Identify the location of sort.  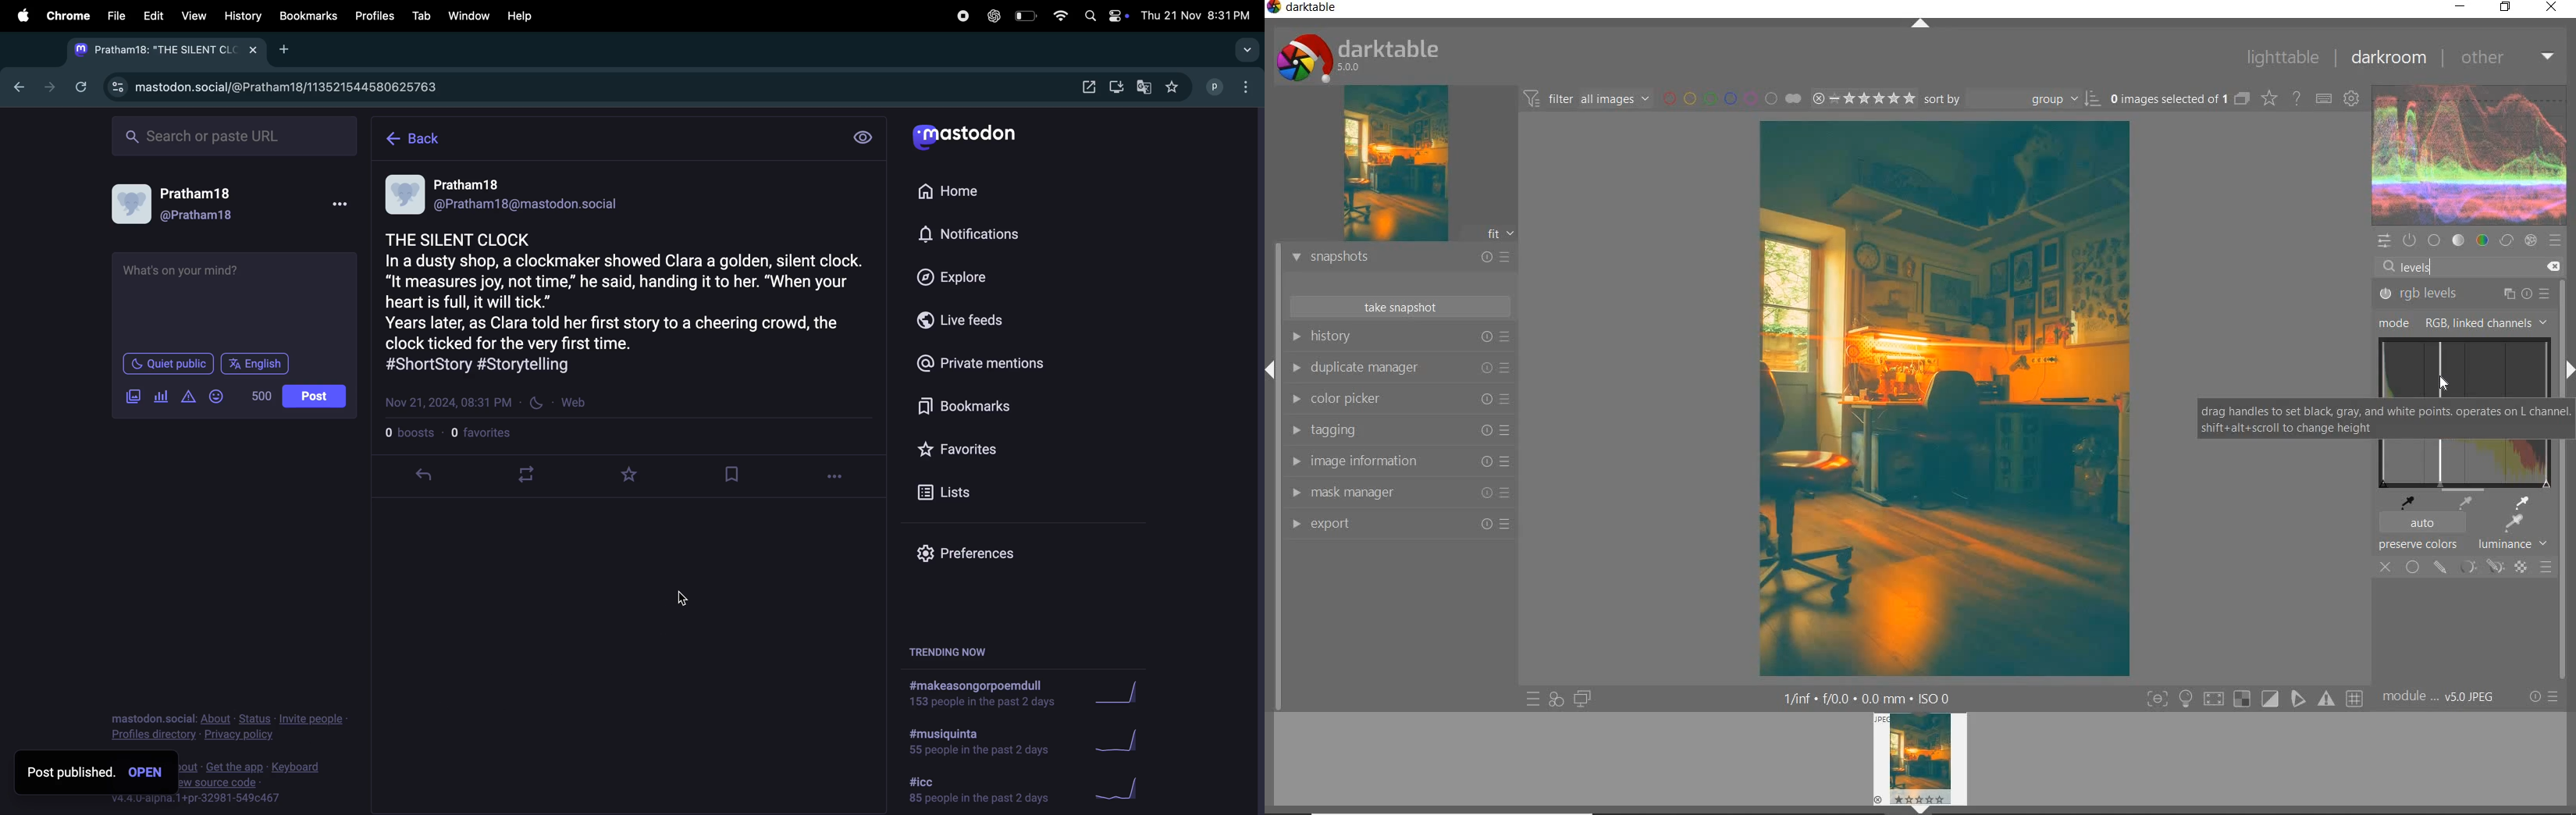
(2013, 99).